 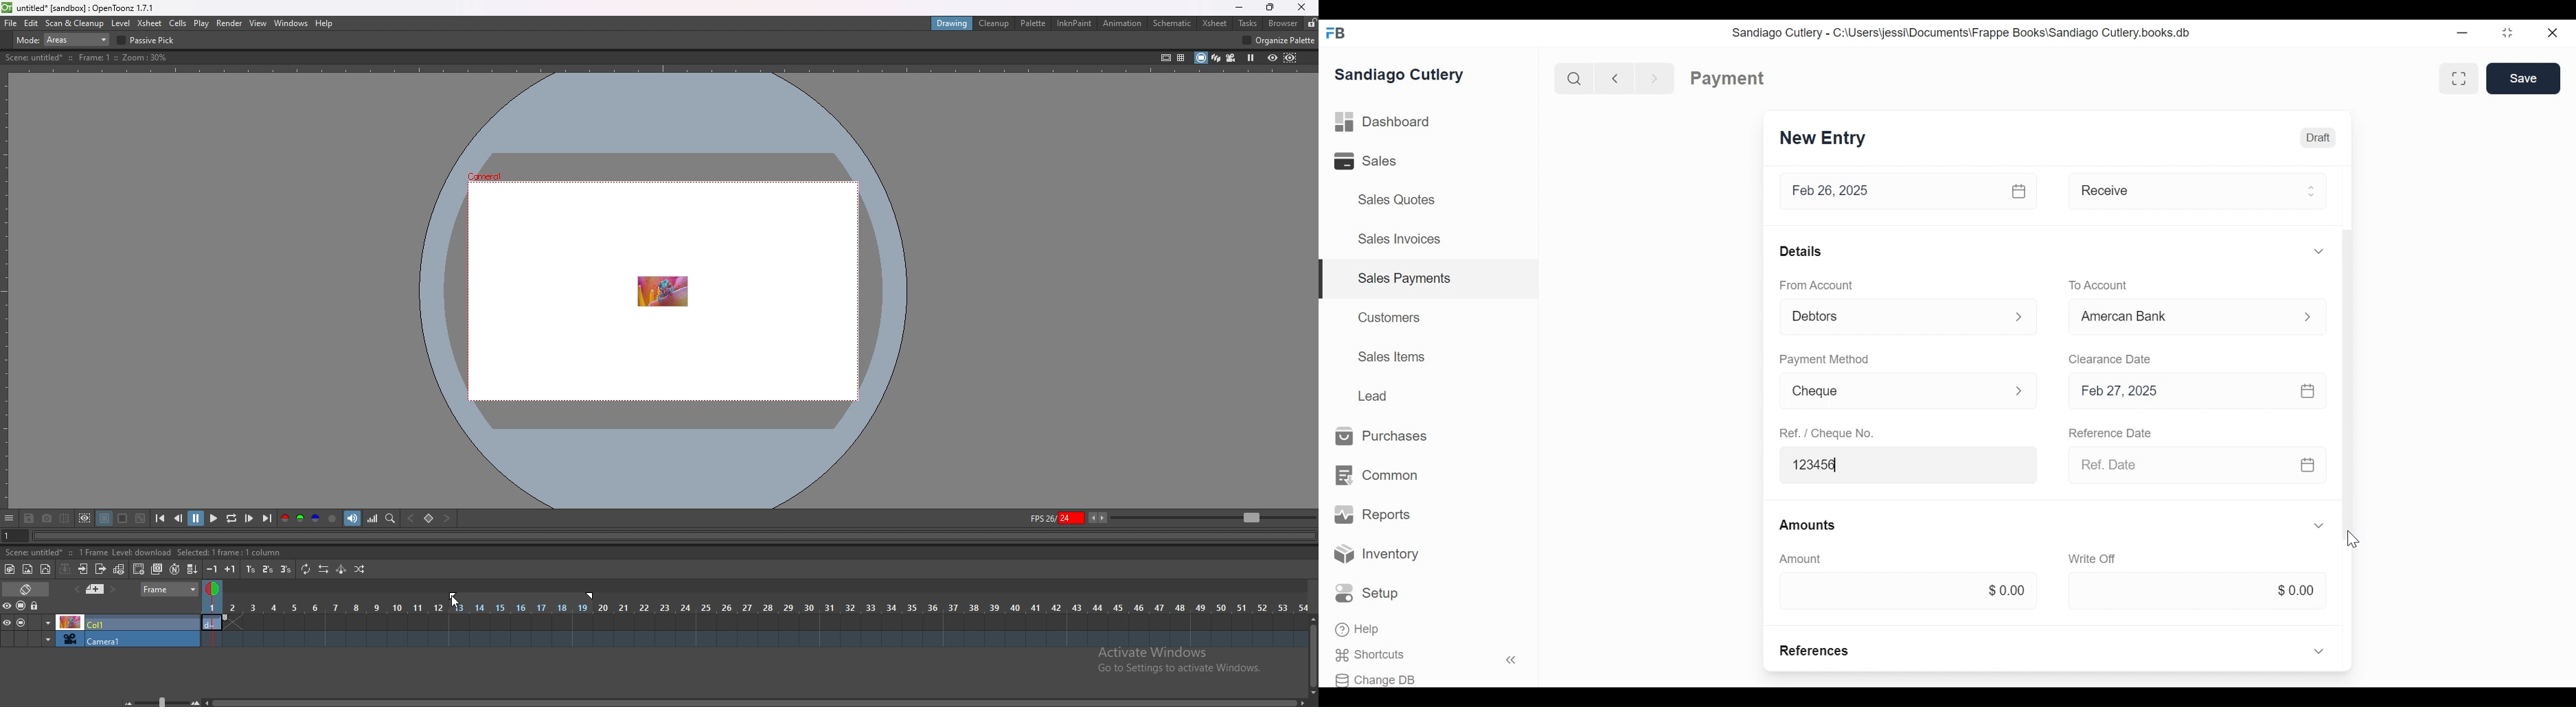 I want to click on Calendar, so click(x=2306, y=390).